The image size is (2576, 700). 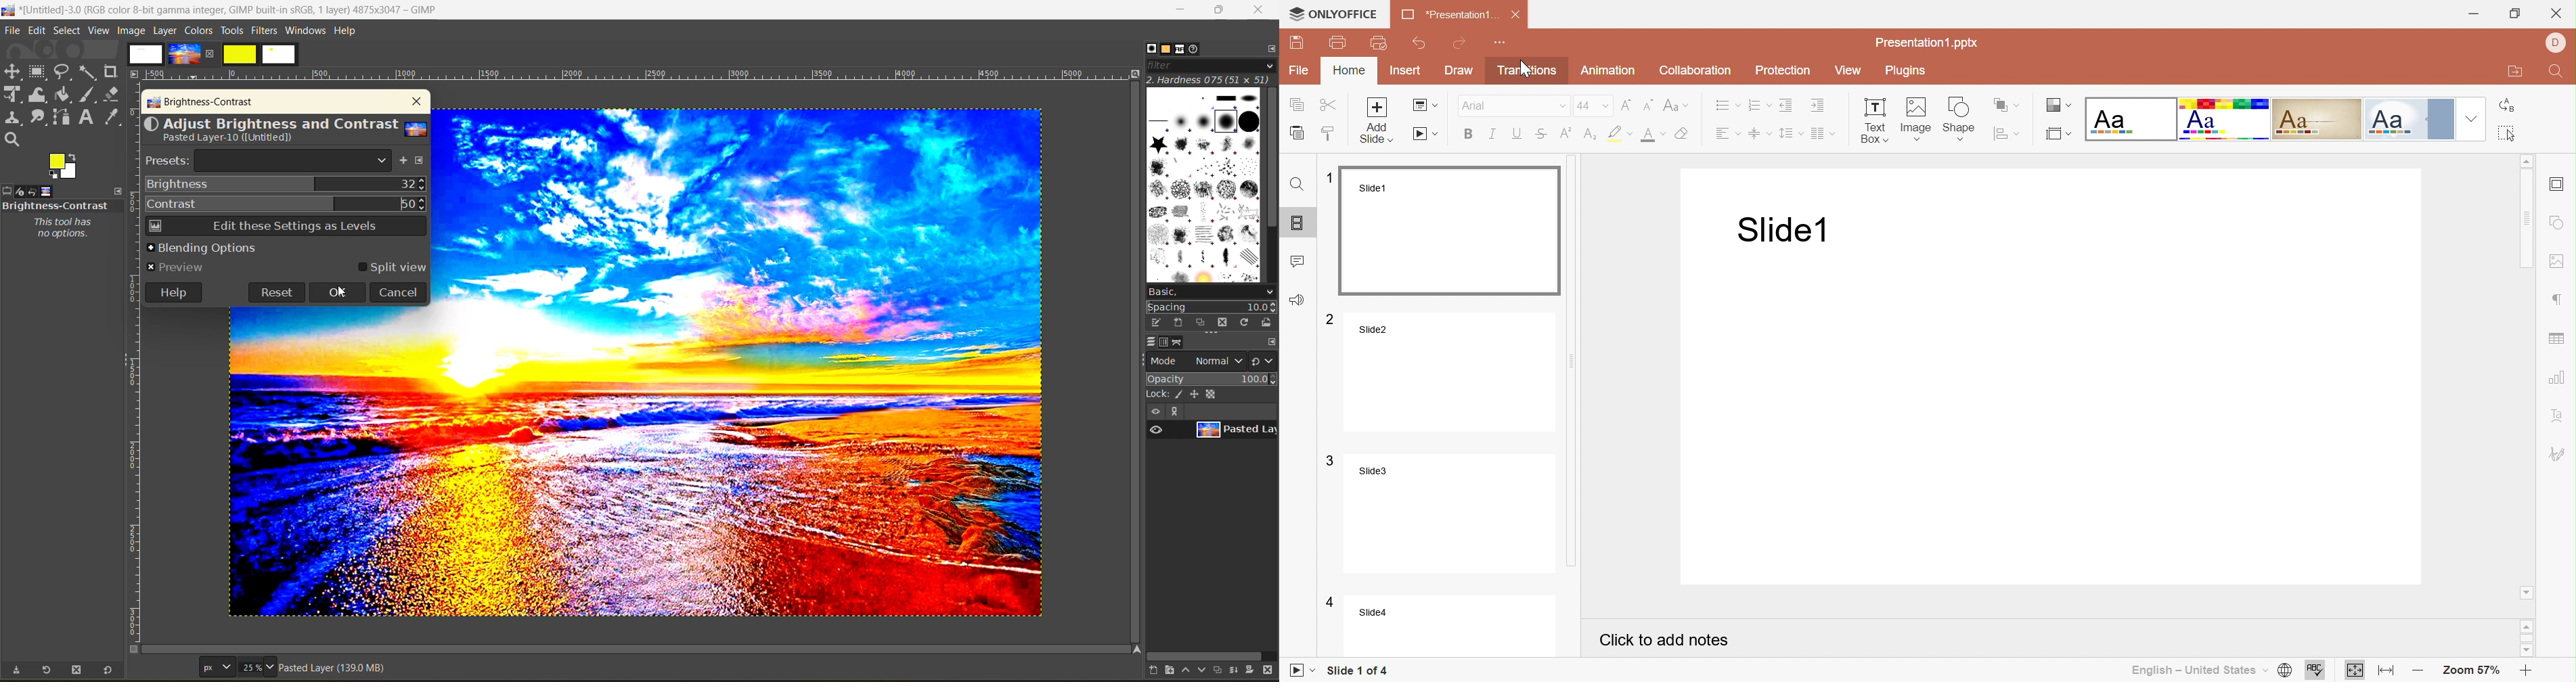 What do you see at coordinates (269, 161) in the screenshot?
I see `presets` at bounding box center [269, 161].